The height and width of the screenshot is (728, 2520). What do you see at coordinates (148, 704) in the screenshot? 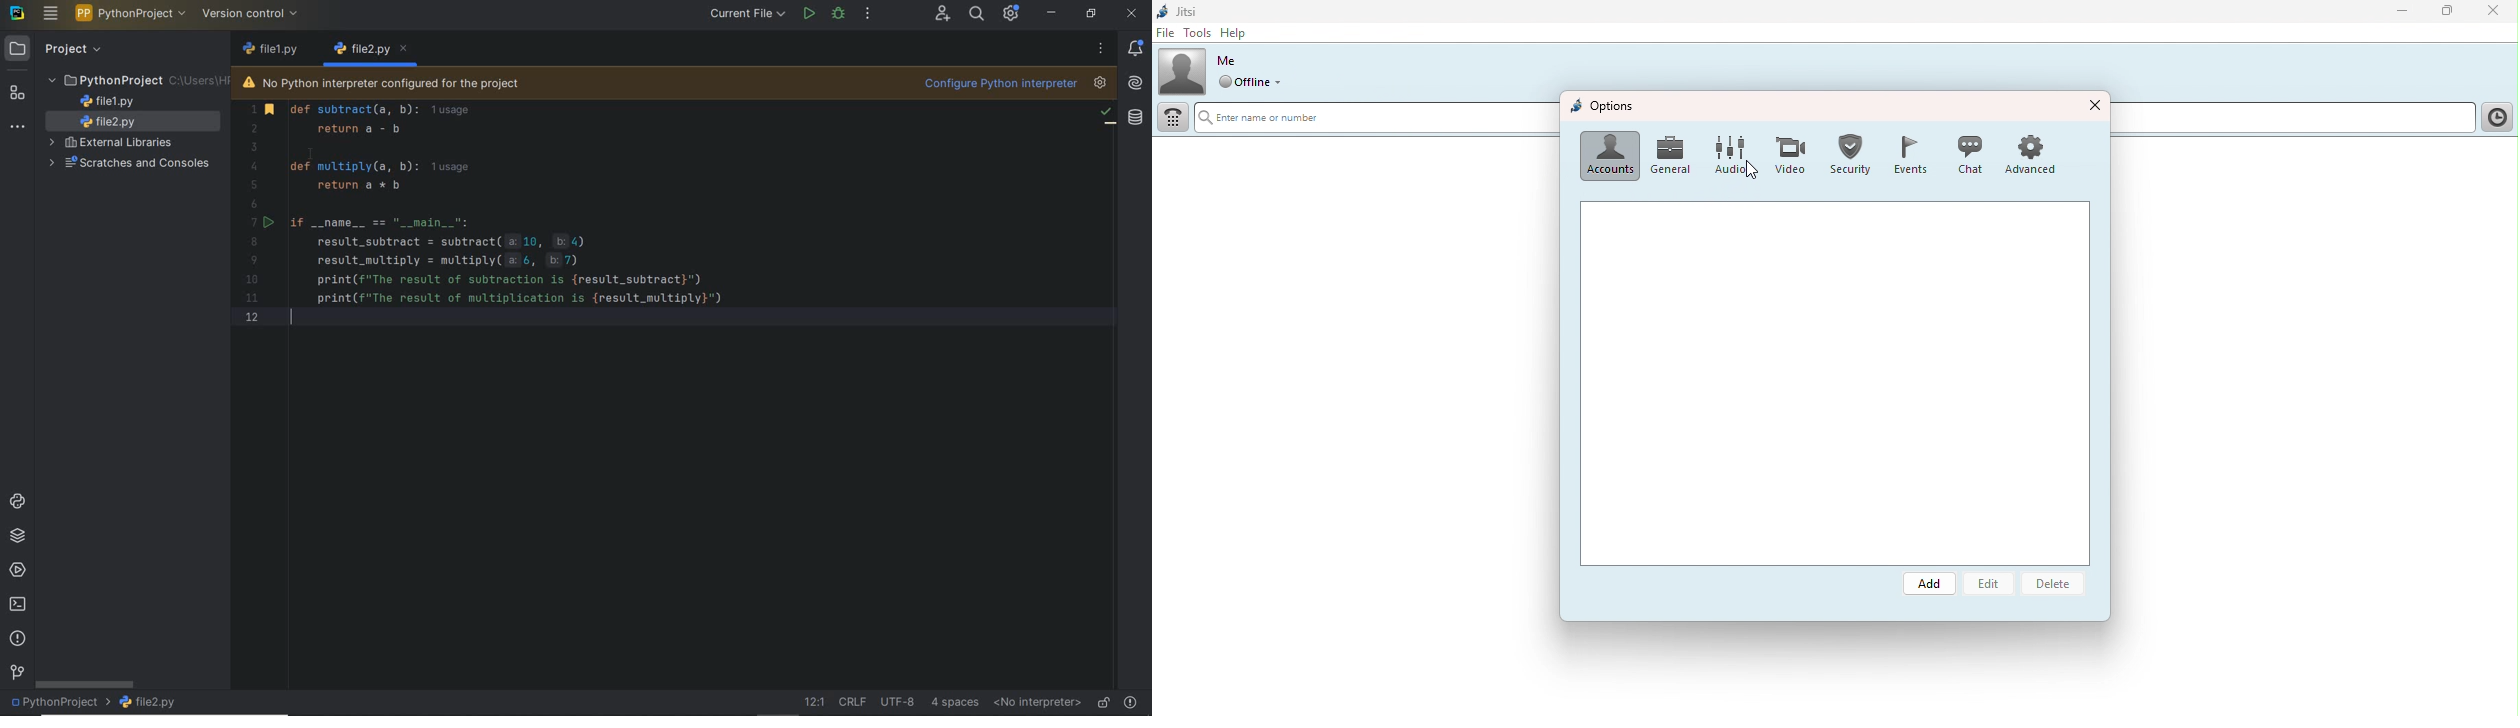
I see `file name` at bounding box center [148, 704].